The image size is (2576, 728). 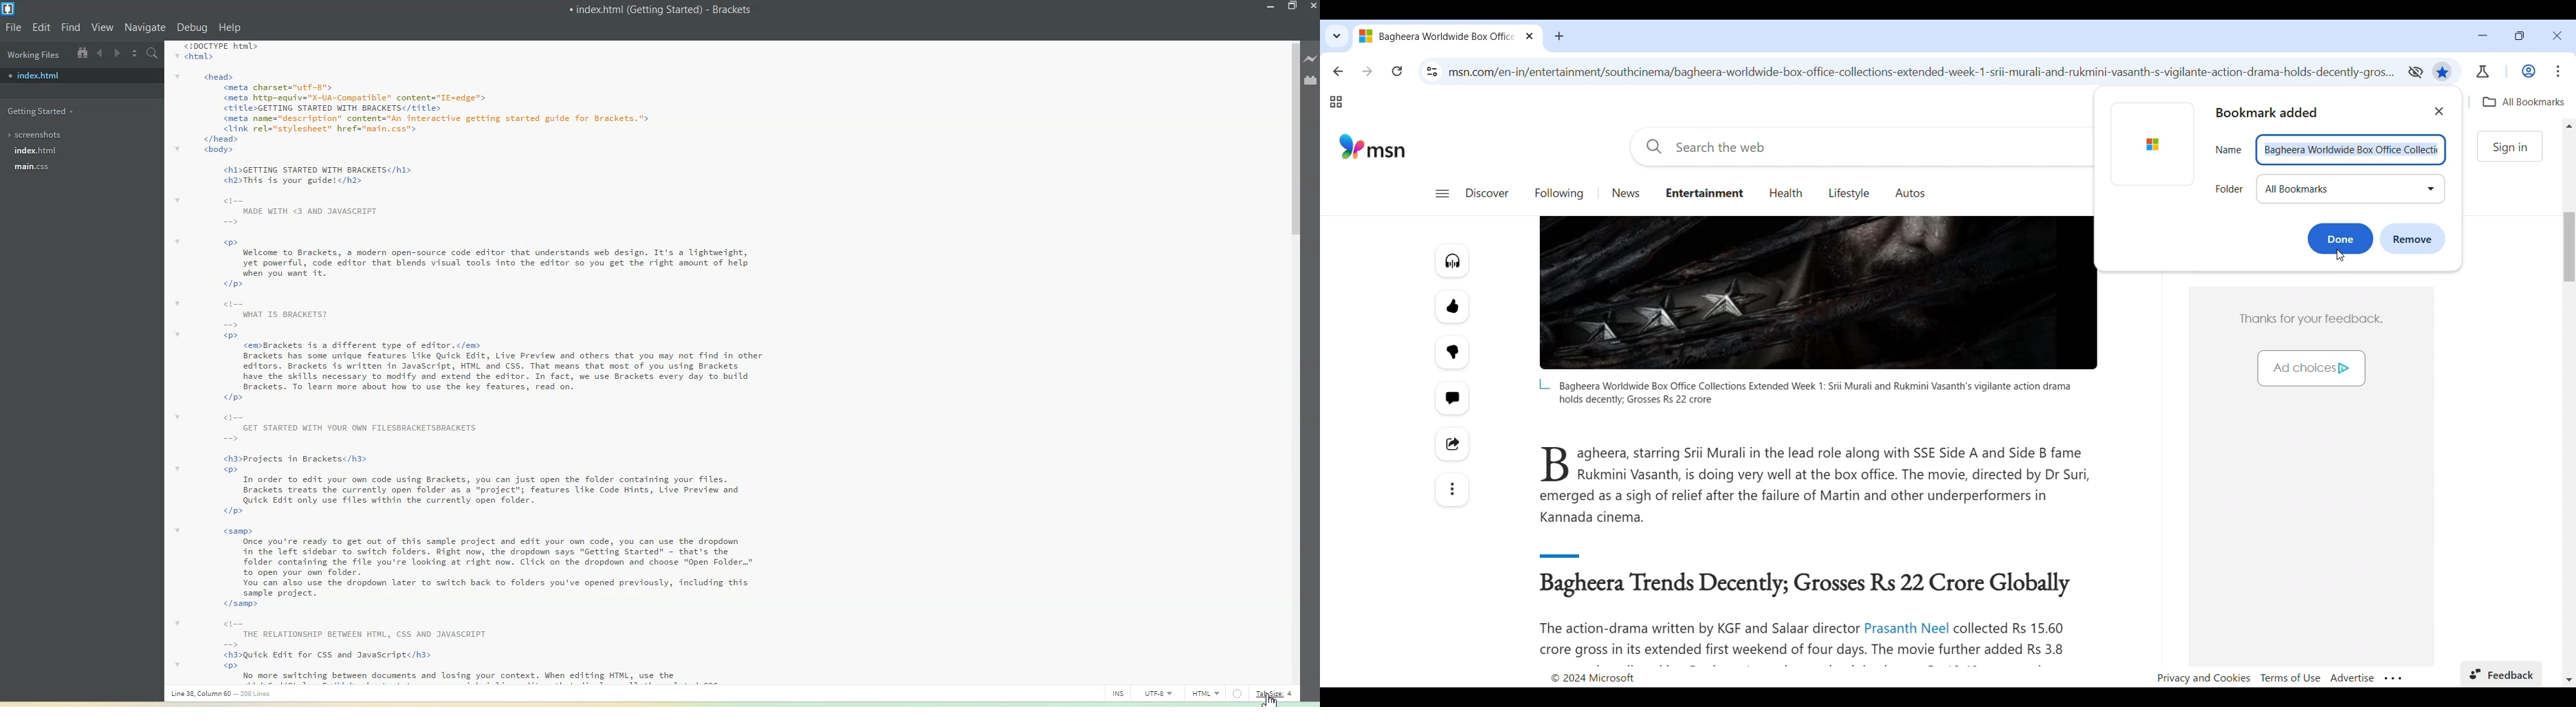 What do you see at coordinates (2569, 680) in the screenshot?
I see `Quick slide to bottom` at bounding box center [2569, 680].